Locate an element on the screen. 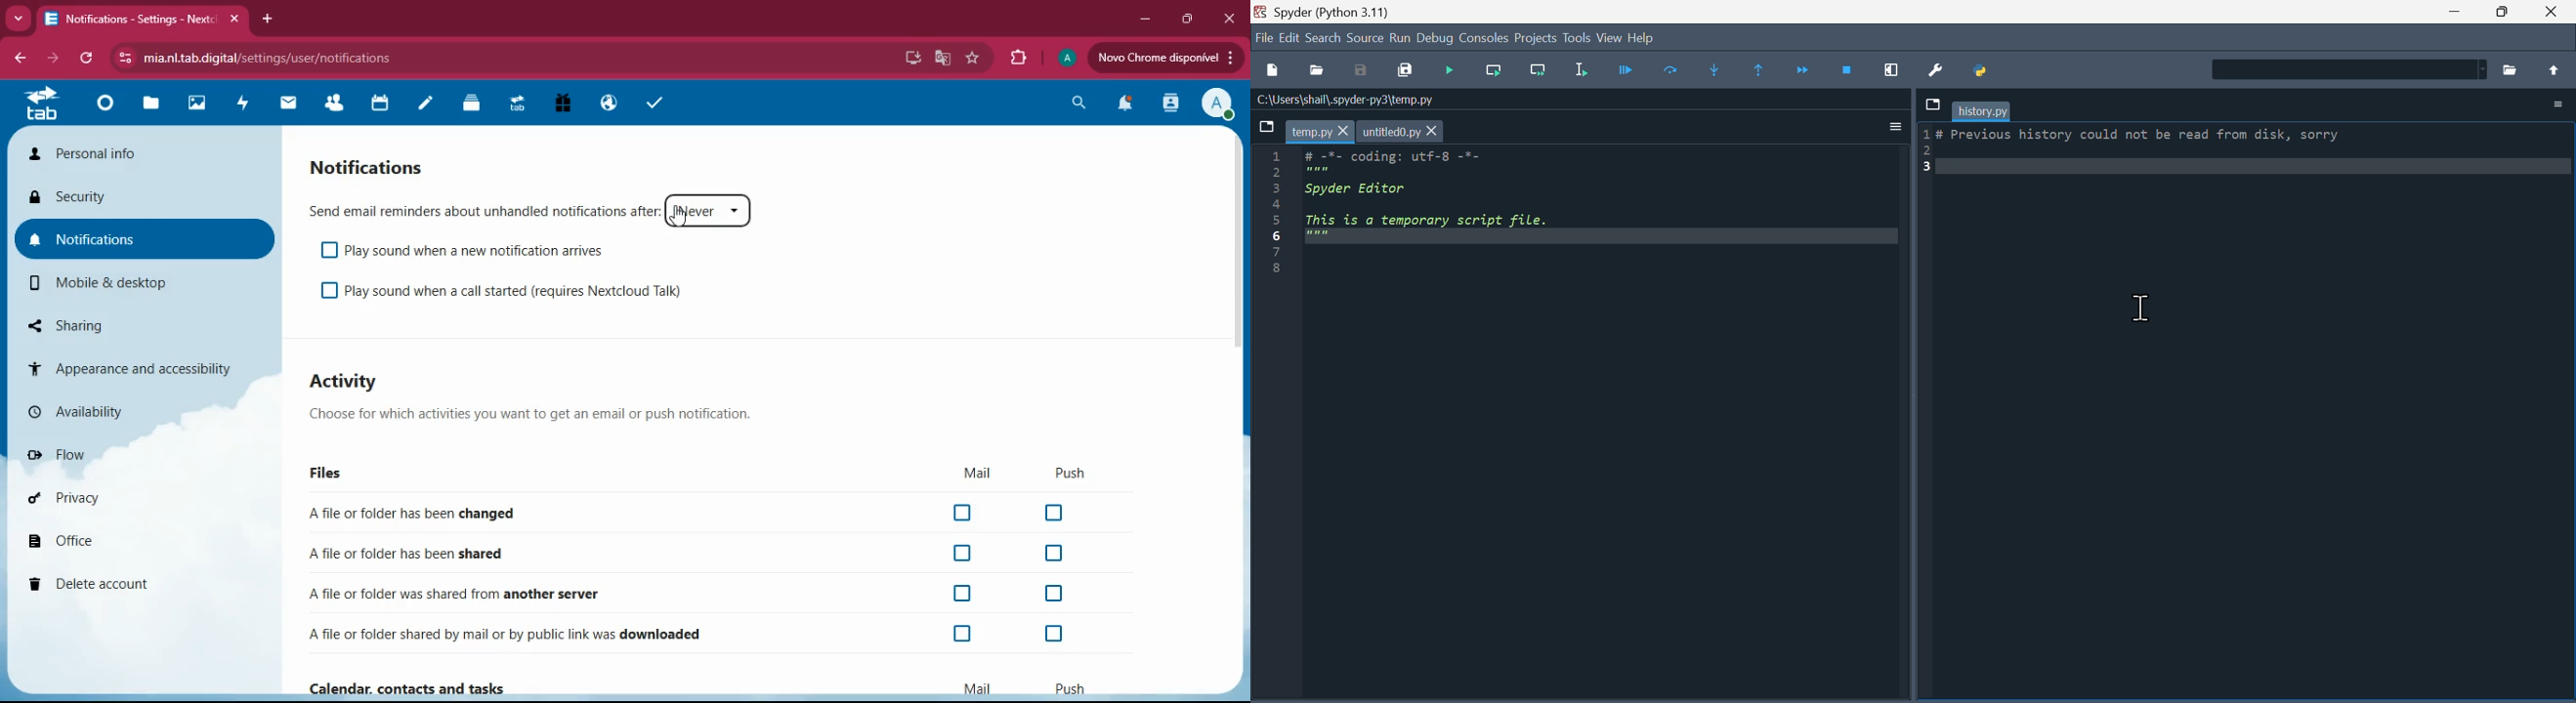 The height and width of the screenshot is (728, 2576). calendar is located at coordinates (381, 104).